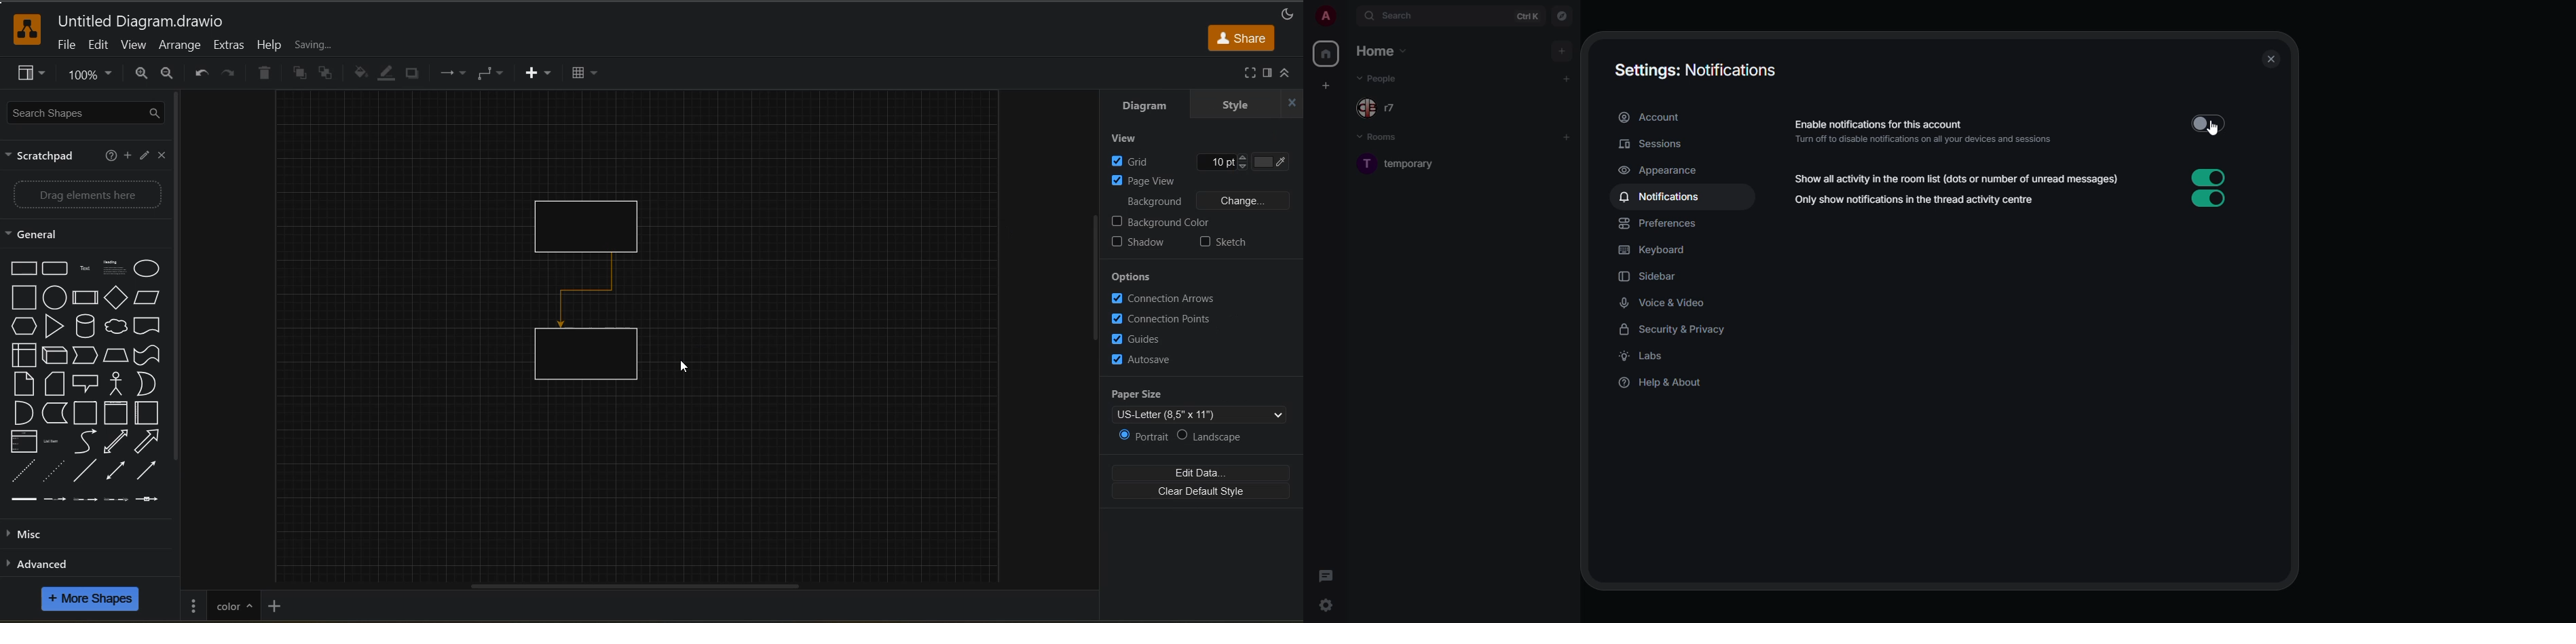 This screenshot has width=2576, height=644. I want to click on cursor, so click(2211, 128).